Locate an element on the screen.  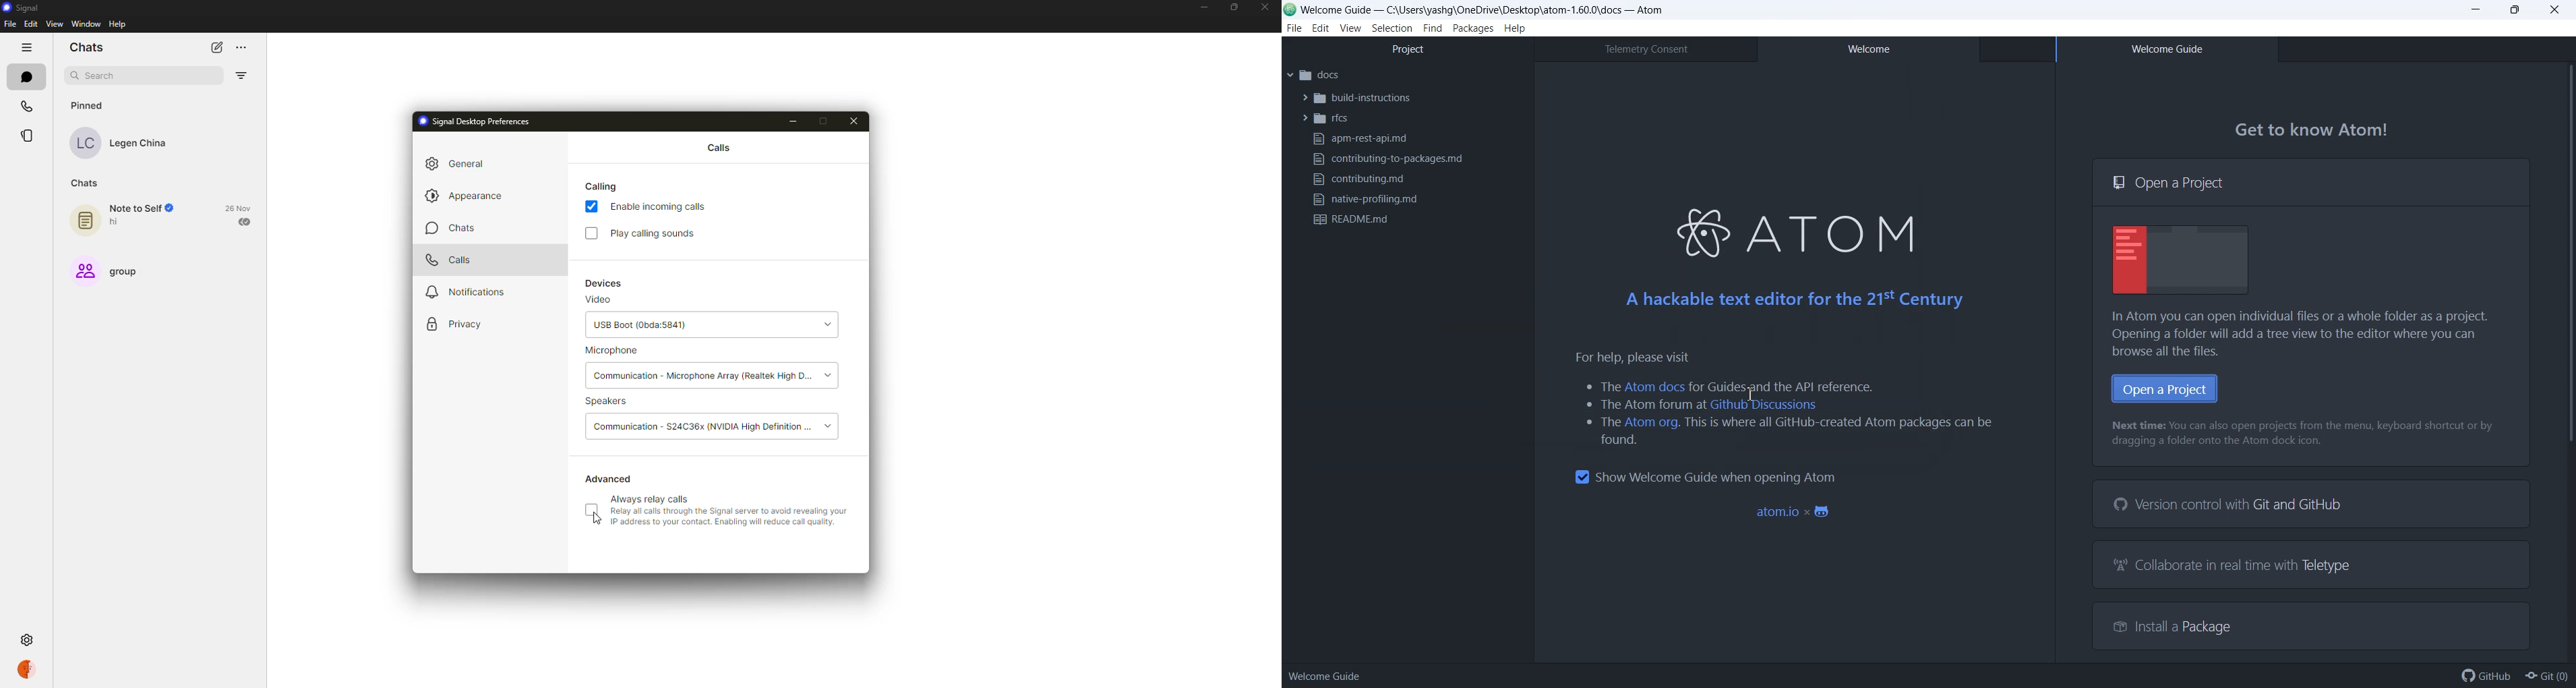
group is located at coordinates (124, 272).